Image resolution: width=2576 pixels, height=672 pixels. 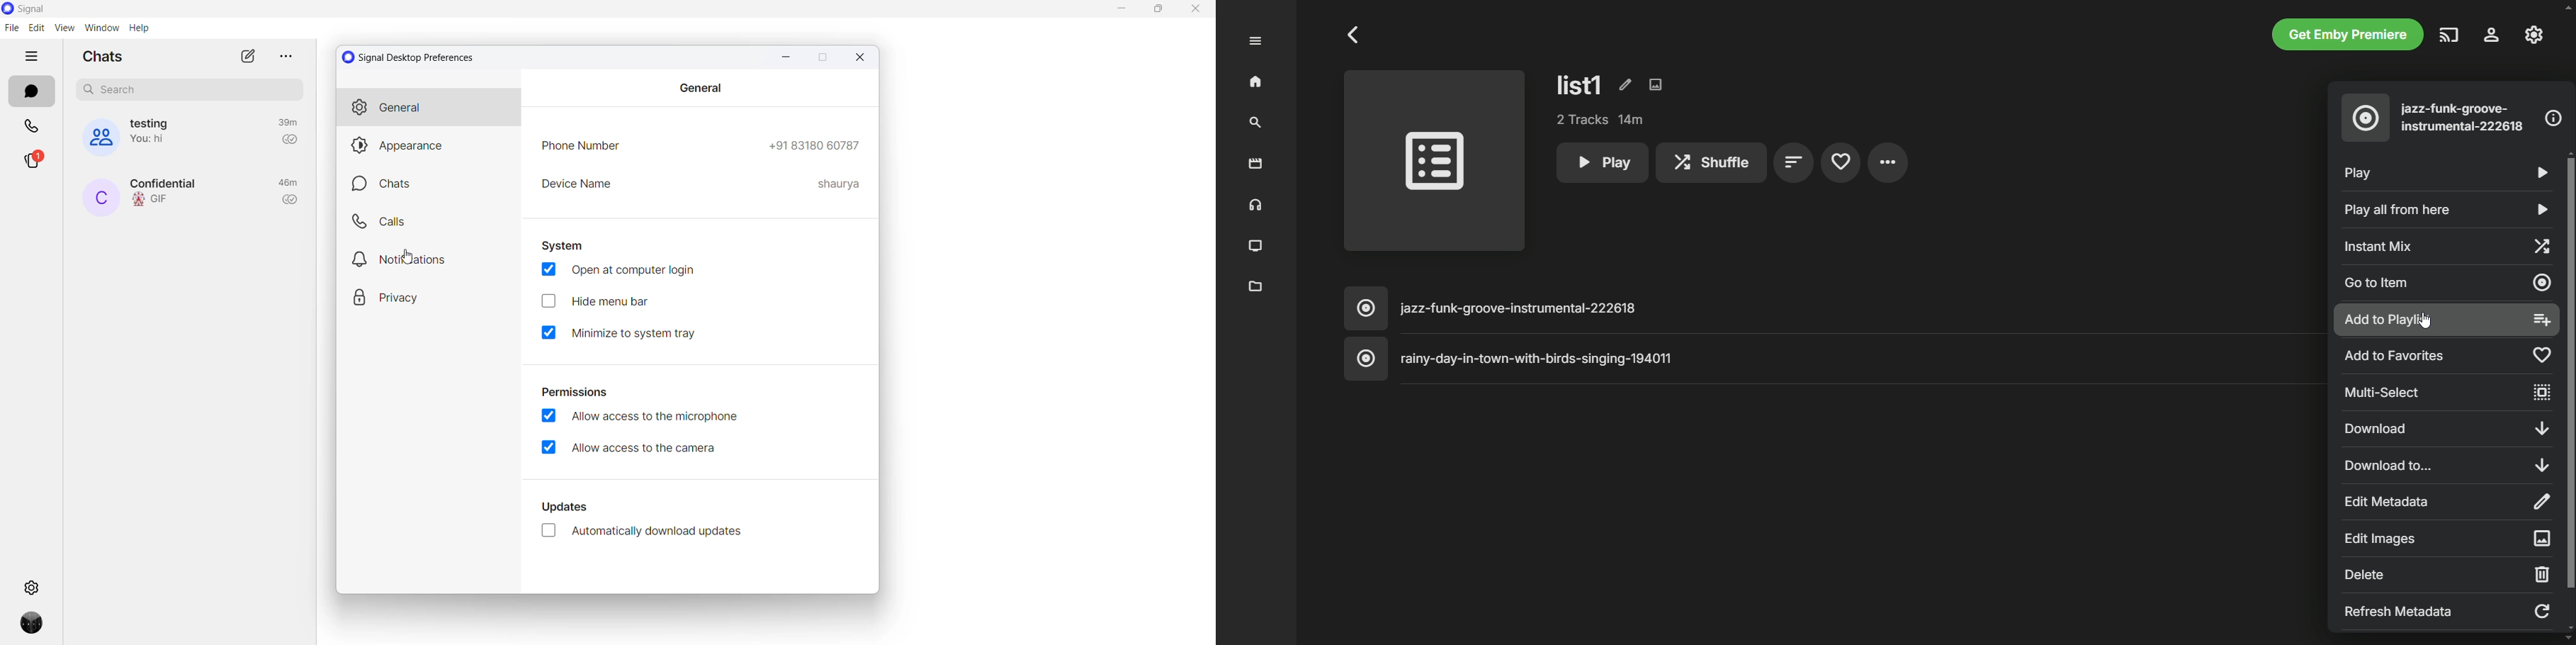 What do you see at coordinates (569, 506) in the screenshot?
I see `updates` at bounding box center [569, 506].